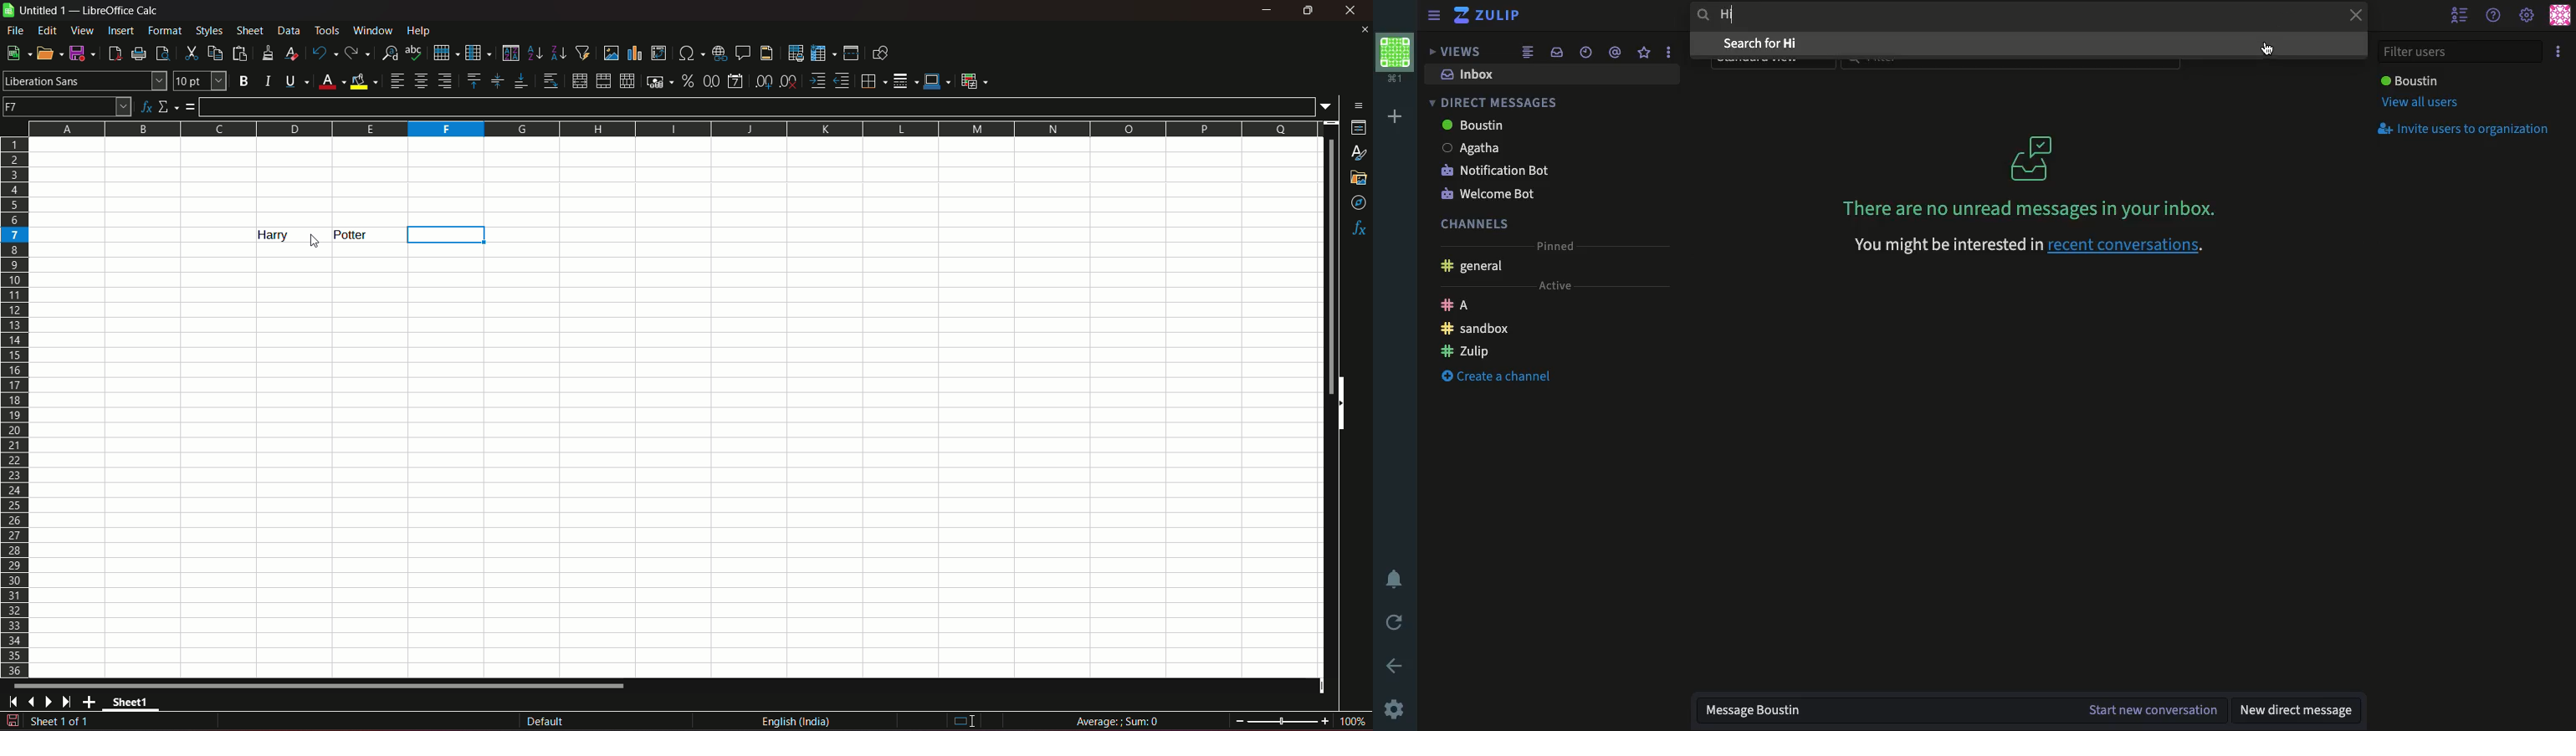 This screenshot has width=2576, height=756. What do you see at coordinates (91, 702) in the screenshot?
I see `add new sheet` at bounding box center [91, 702].